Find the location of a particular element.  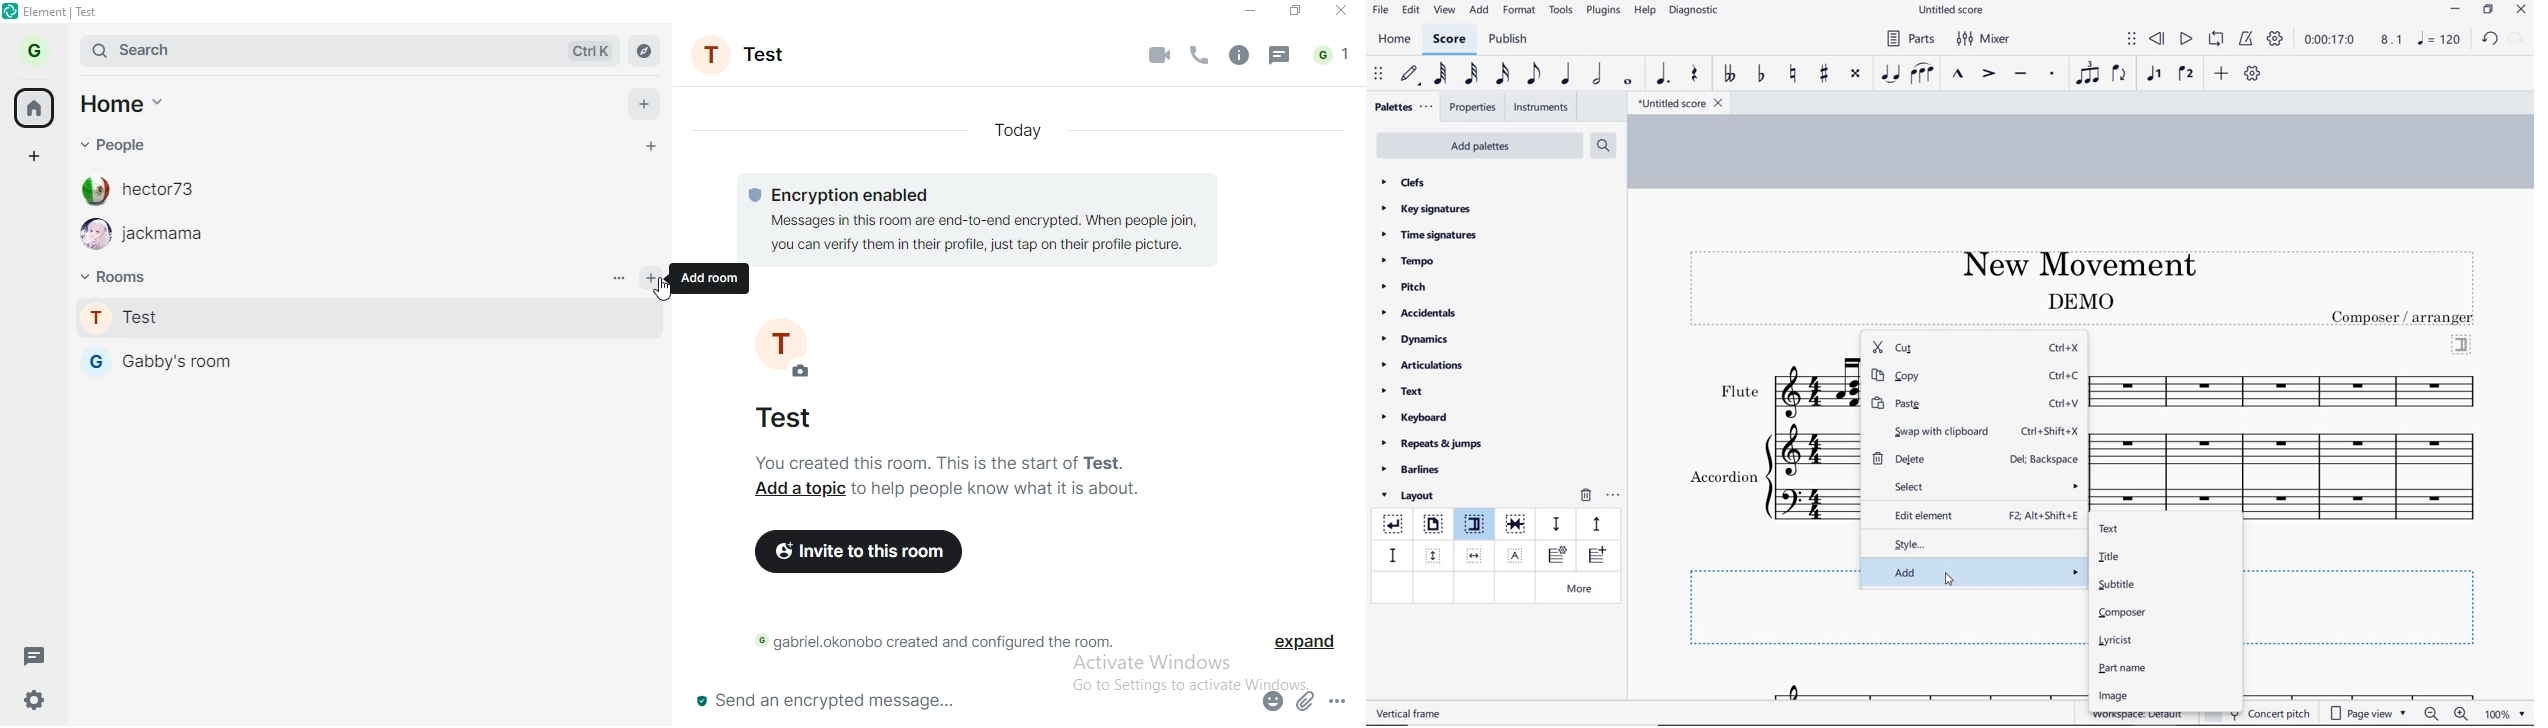

text is located at coordinates (2108, 529).